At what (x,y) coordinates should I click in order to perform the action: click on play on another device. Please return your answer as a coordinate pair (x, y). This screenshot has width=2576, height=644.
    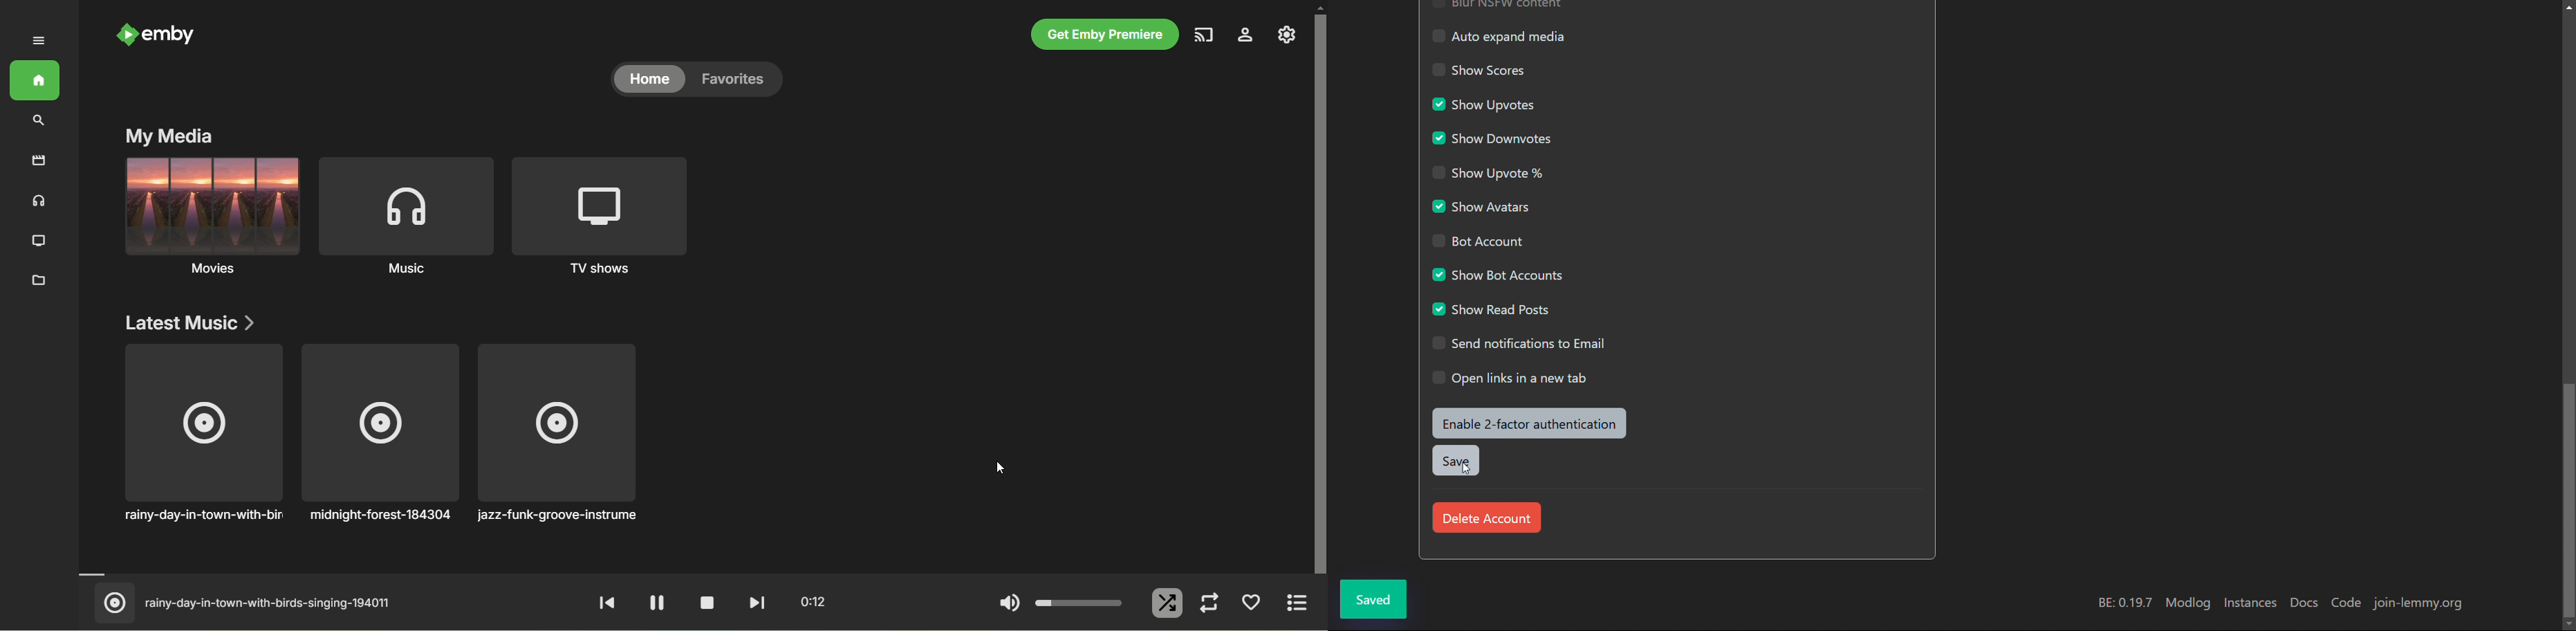
    Looking at the image, I should click on (1206, 35).